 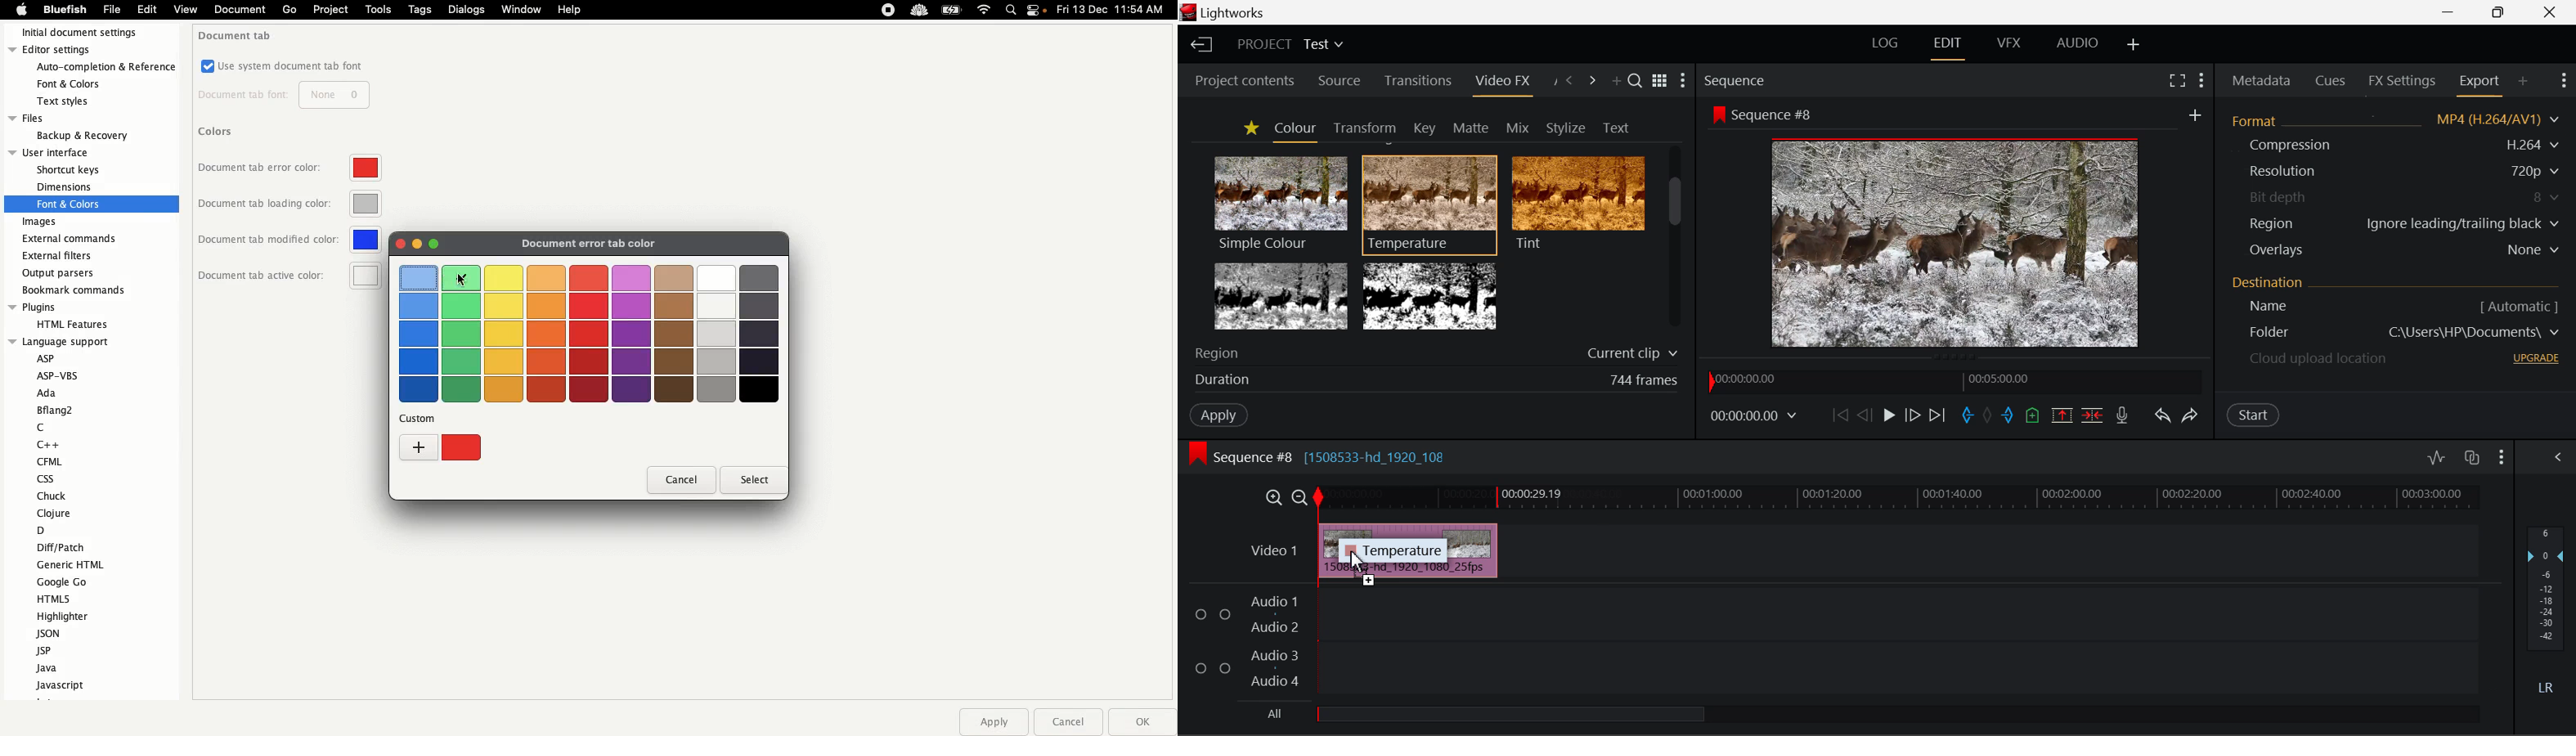 What do you see at coordinates (1502, 85) in the screenshot?
I see `Video FX` at bounding box center [1502, 85].